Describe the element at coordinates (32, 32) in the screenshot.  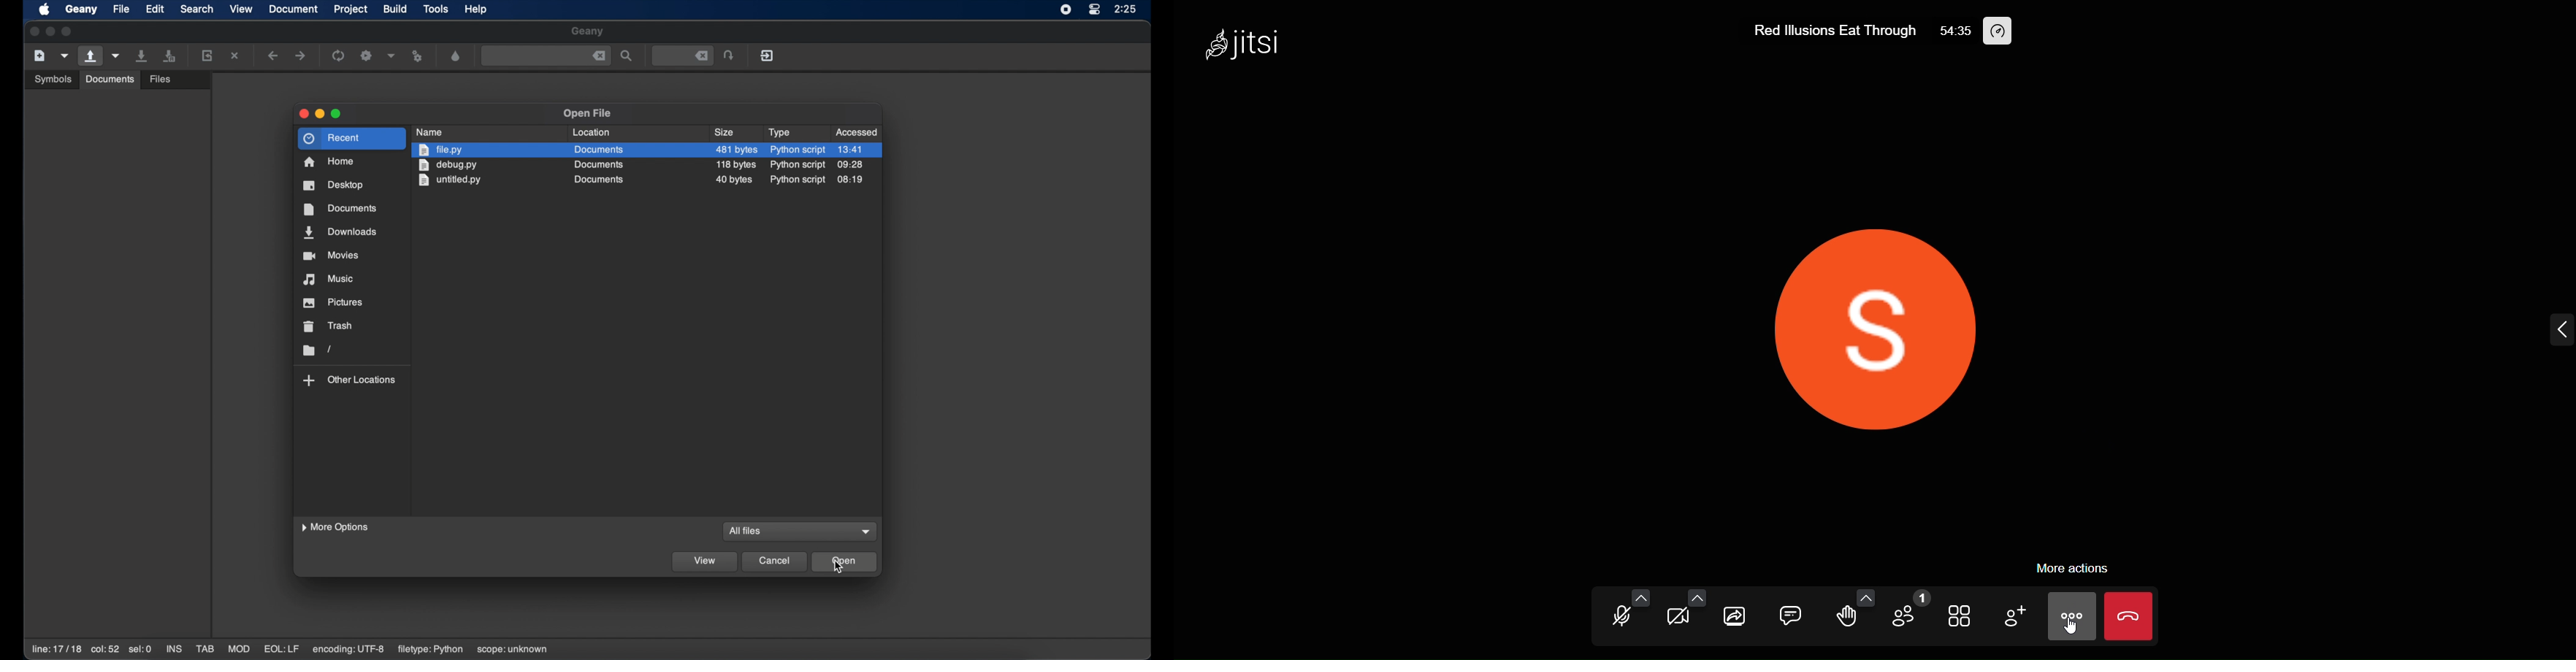
I see `close` at that location.